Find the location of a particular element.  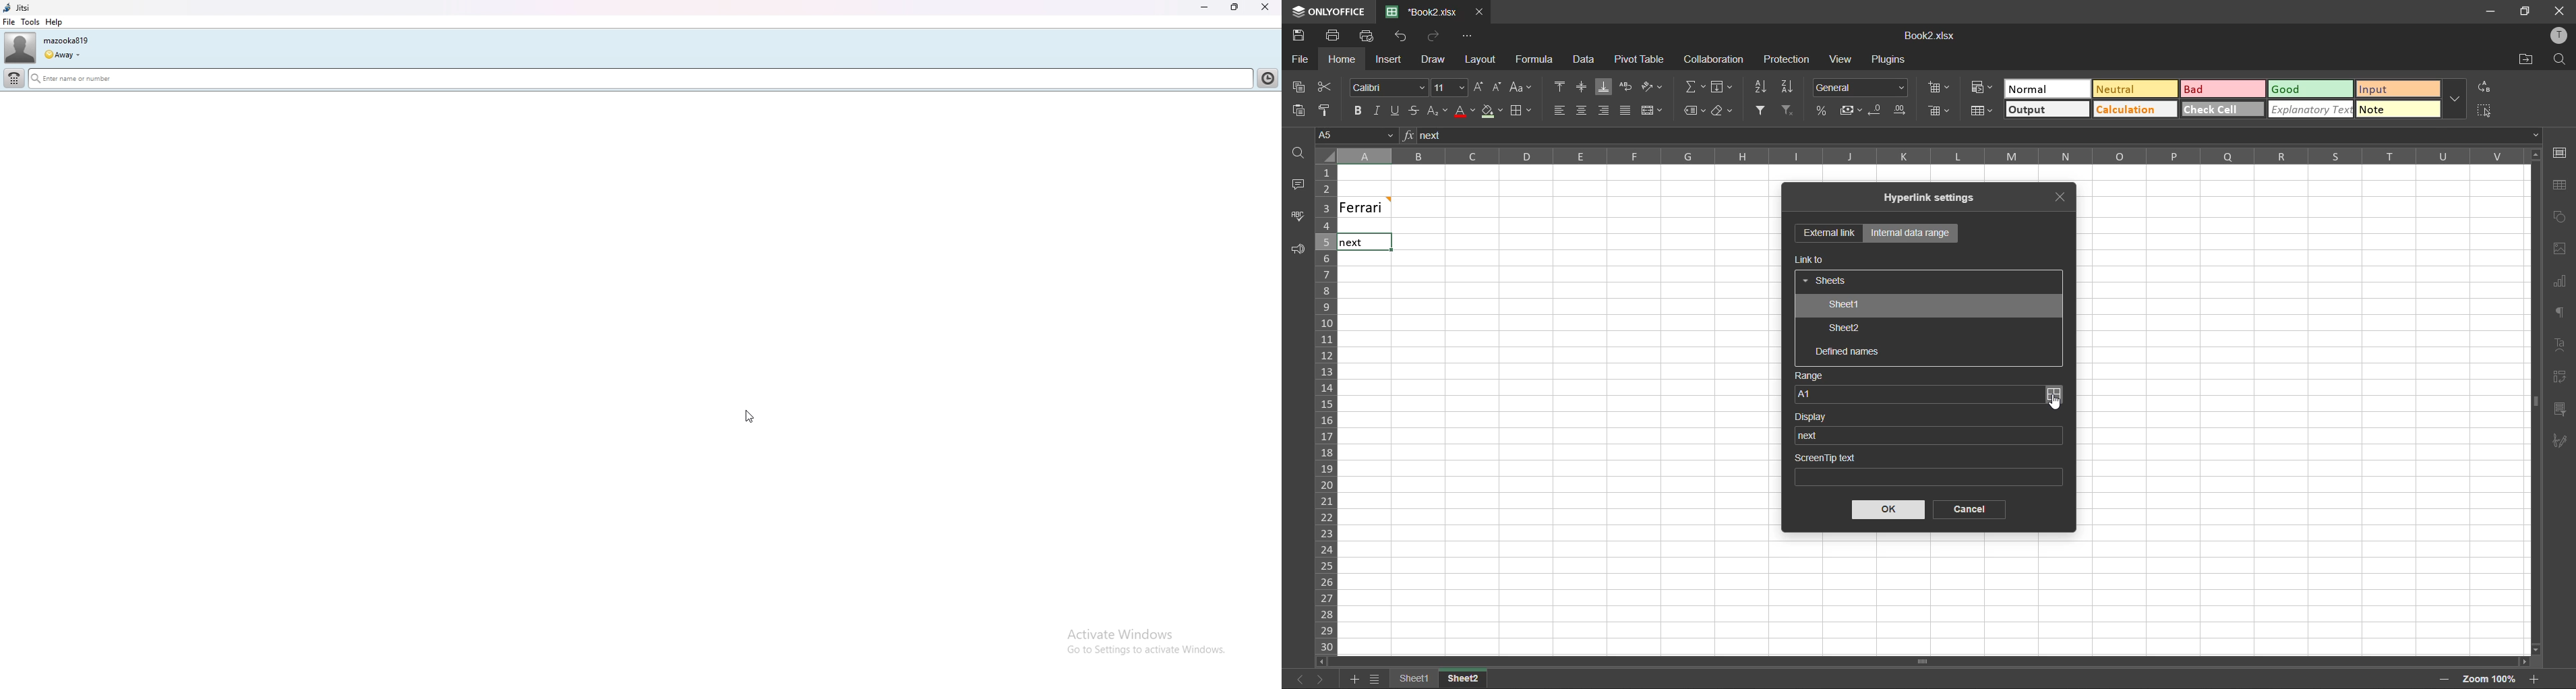

merge and center is located at coordinates (1652, 111).